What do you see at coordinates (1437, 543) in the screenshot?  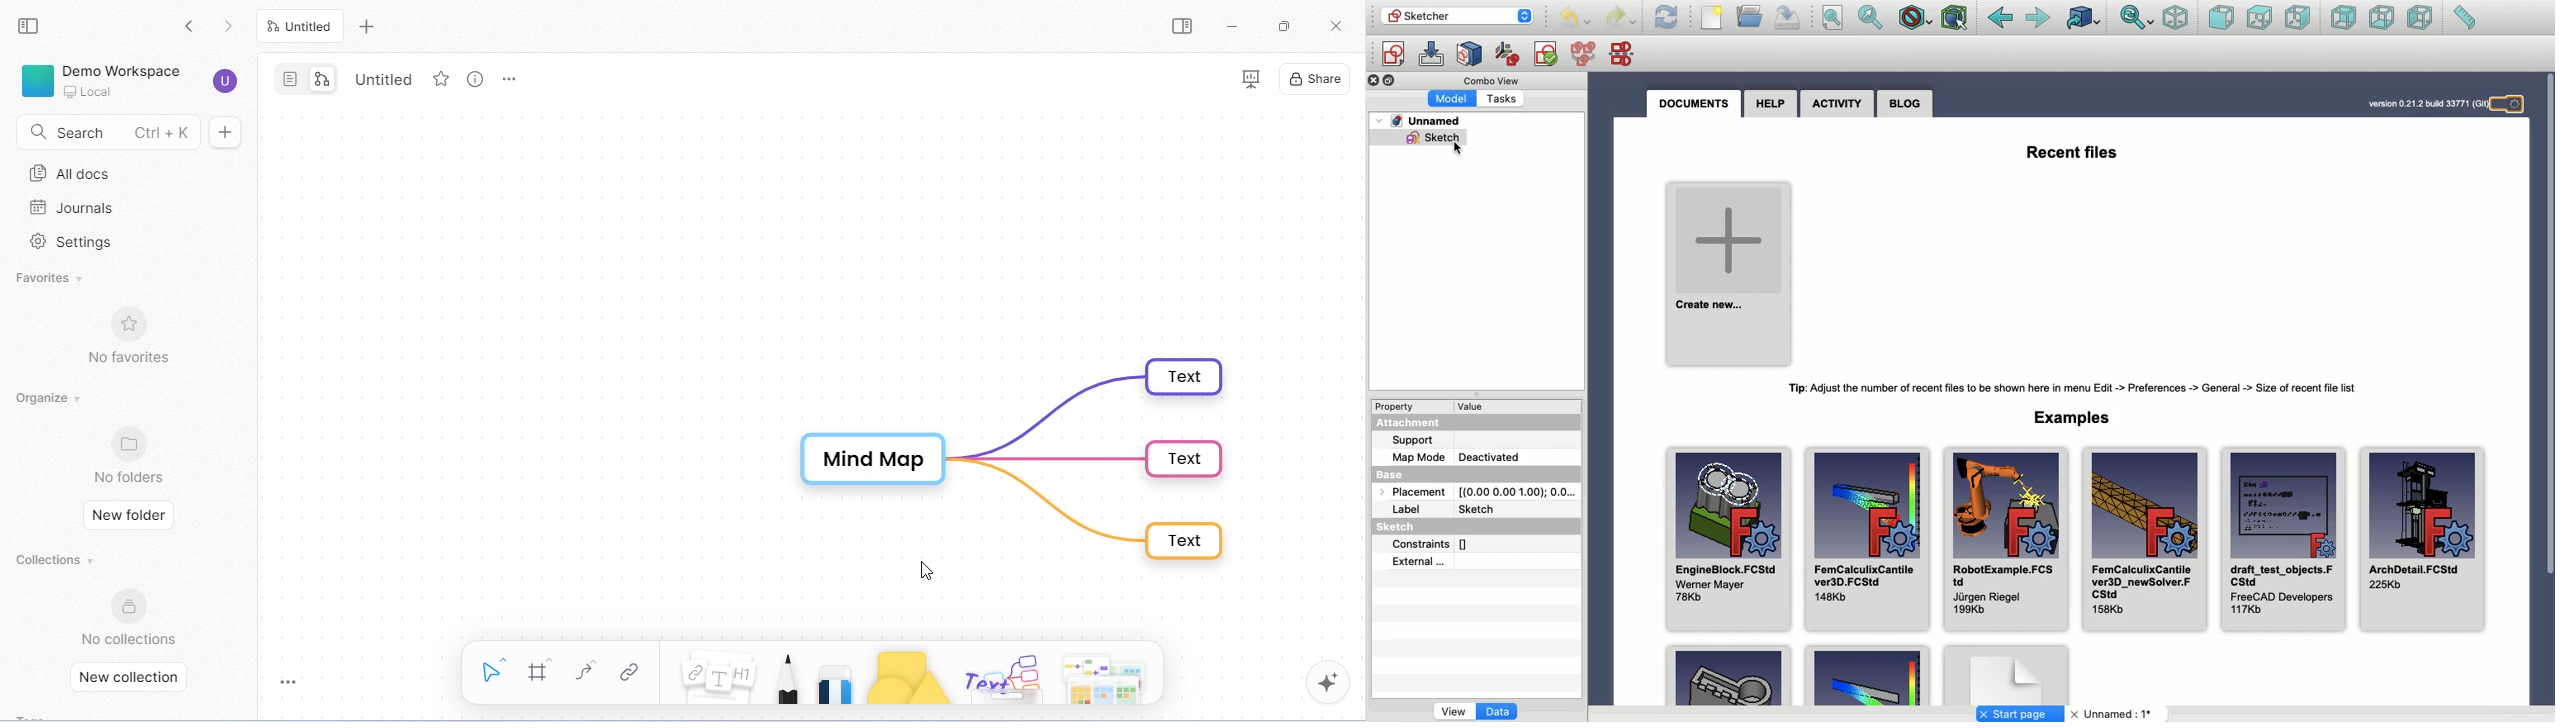 I see `Constraints` at bounding box center [1437, 543].